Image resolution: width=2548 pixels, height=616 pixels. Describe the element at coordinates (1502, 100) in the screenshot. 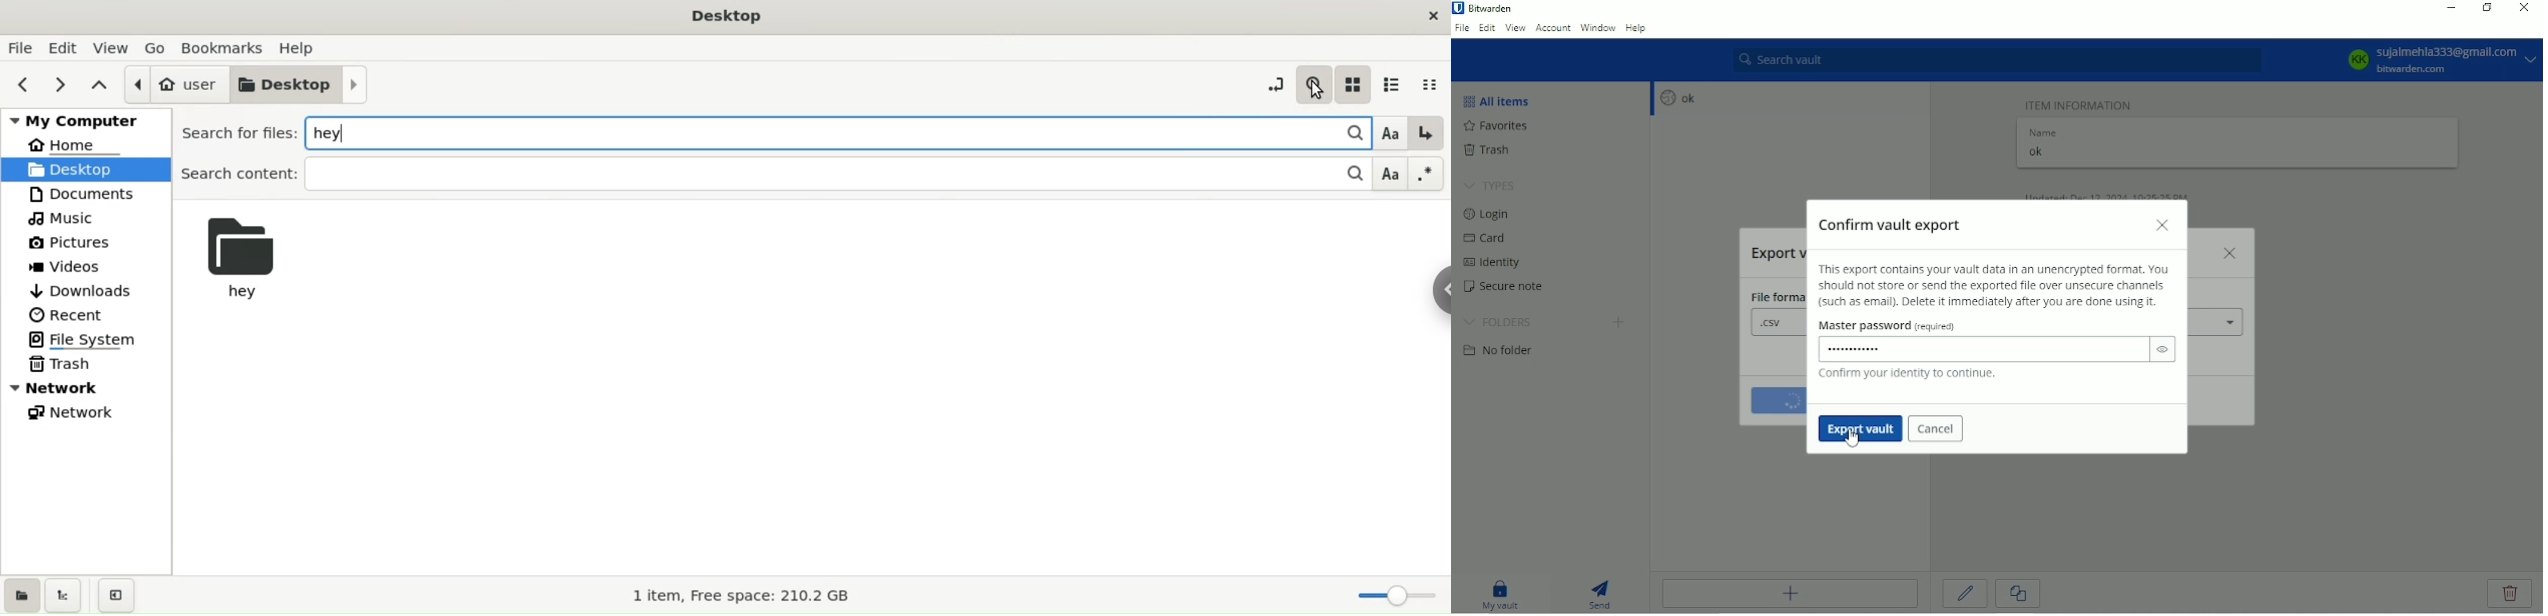

I see `All items` at that location.